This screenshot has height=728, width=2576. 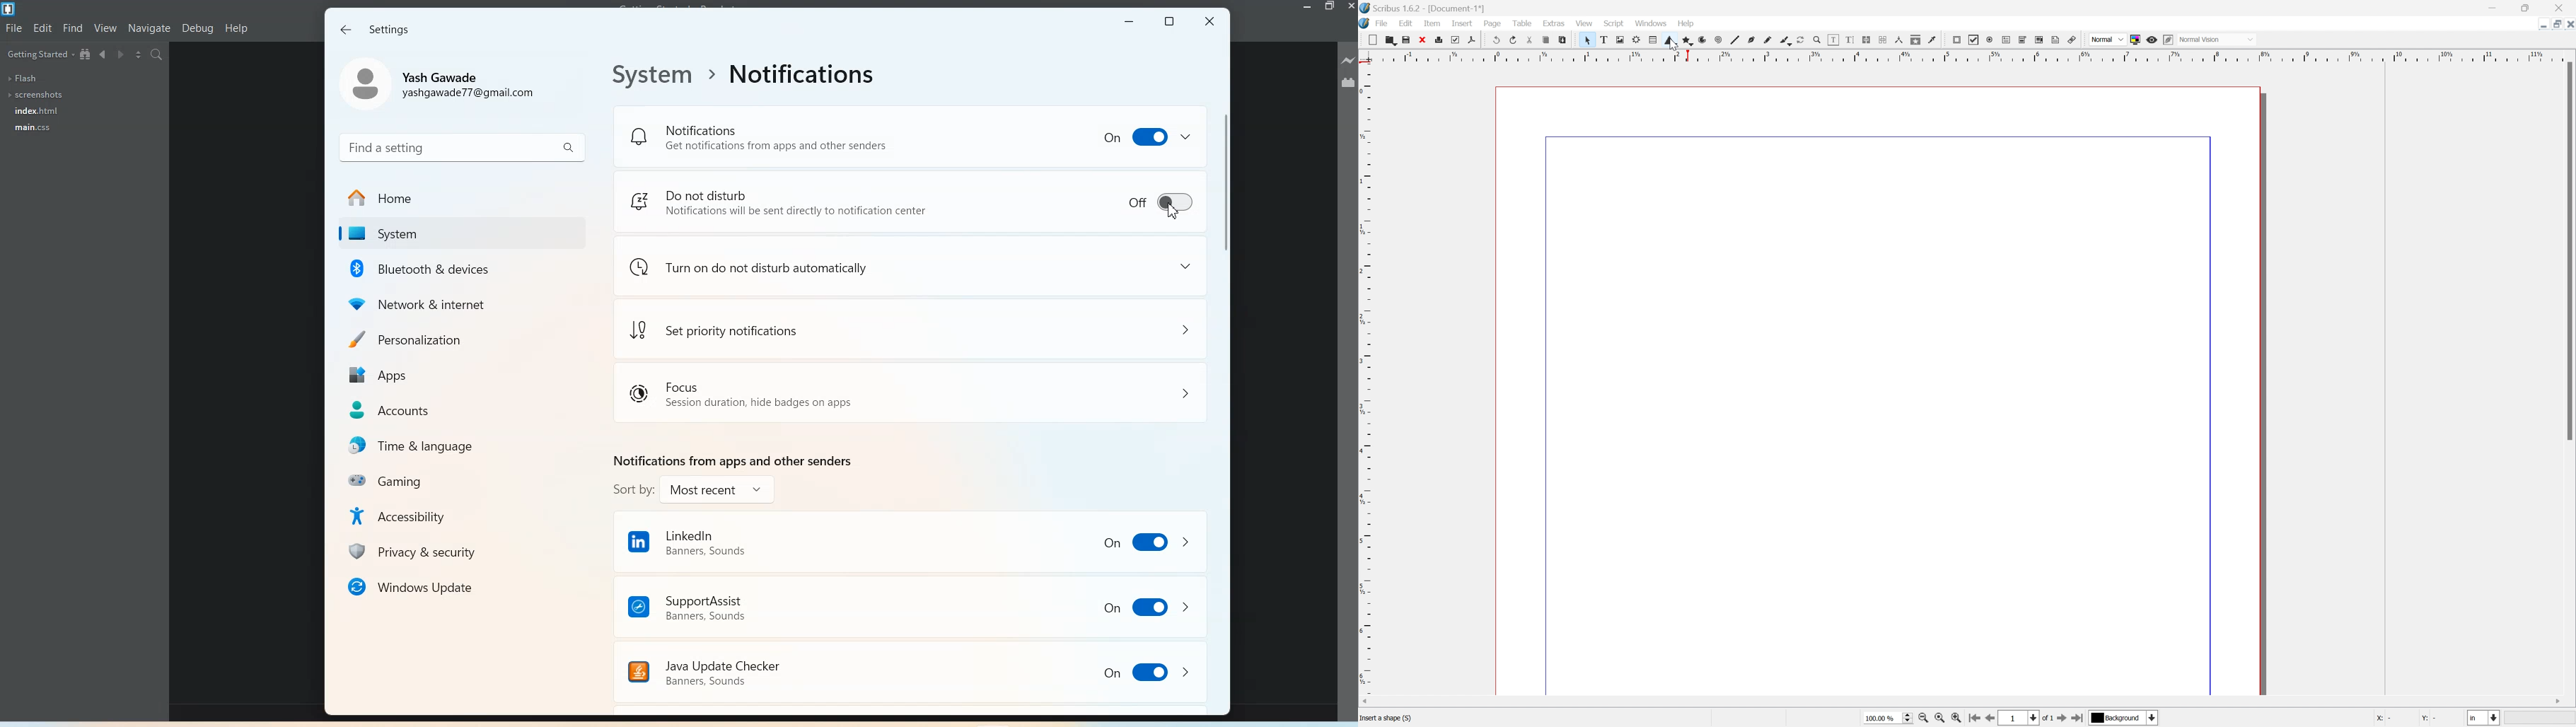 What do you see at coordinates (2023, 40) in the screenshot?
I see `PDF combo box` at bounding box center [2023, 40].